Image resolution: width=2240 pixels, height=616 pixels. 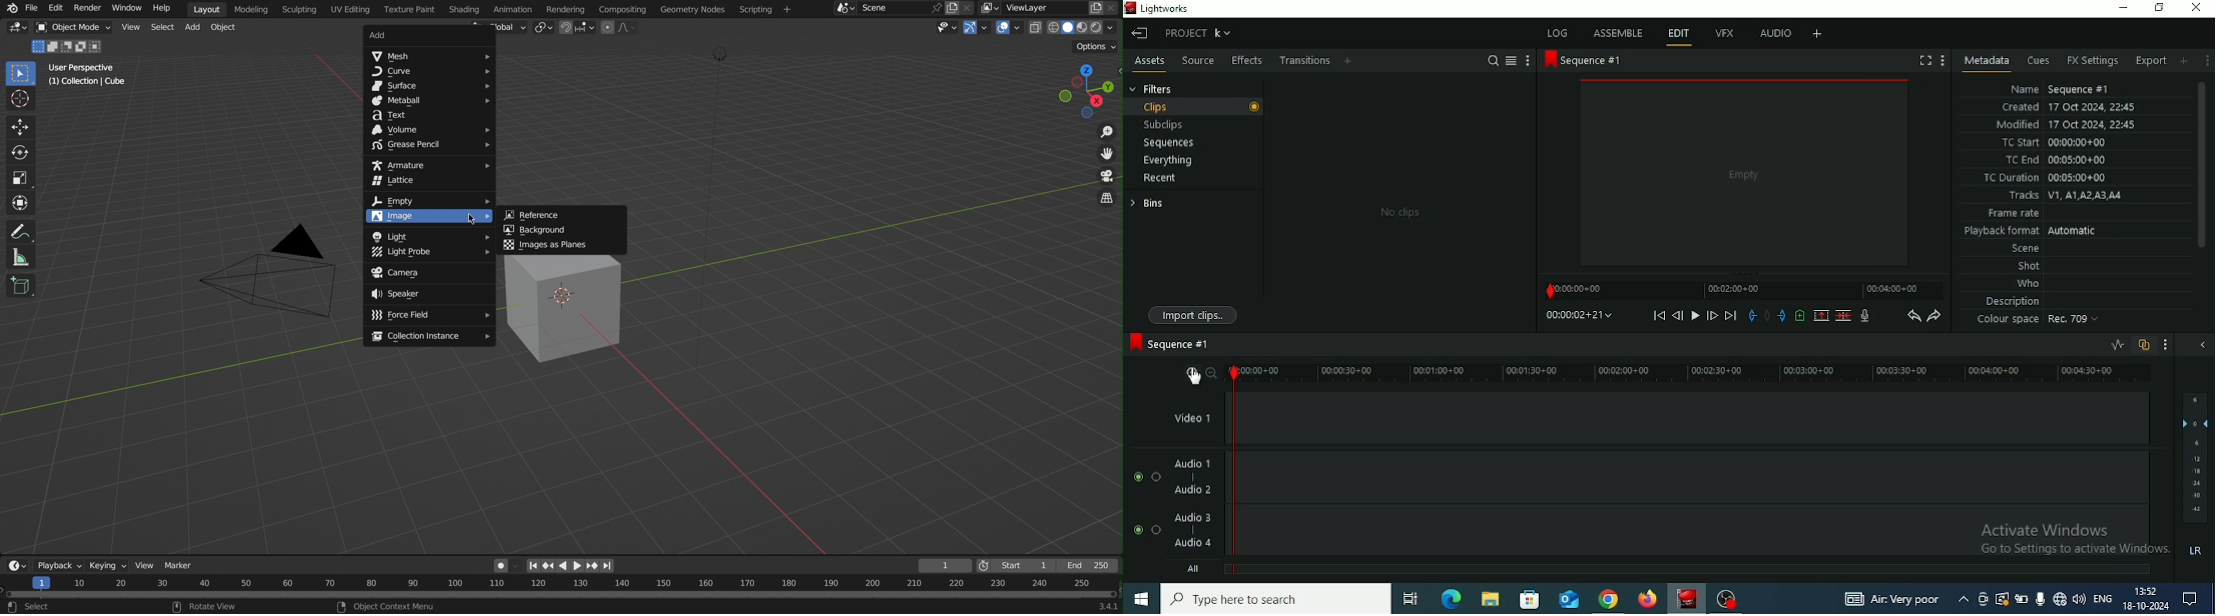 What do you see at coordinates (19, 176) in the screenshot?
I see `Scale` at bounding box center [19, 176].